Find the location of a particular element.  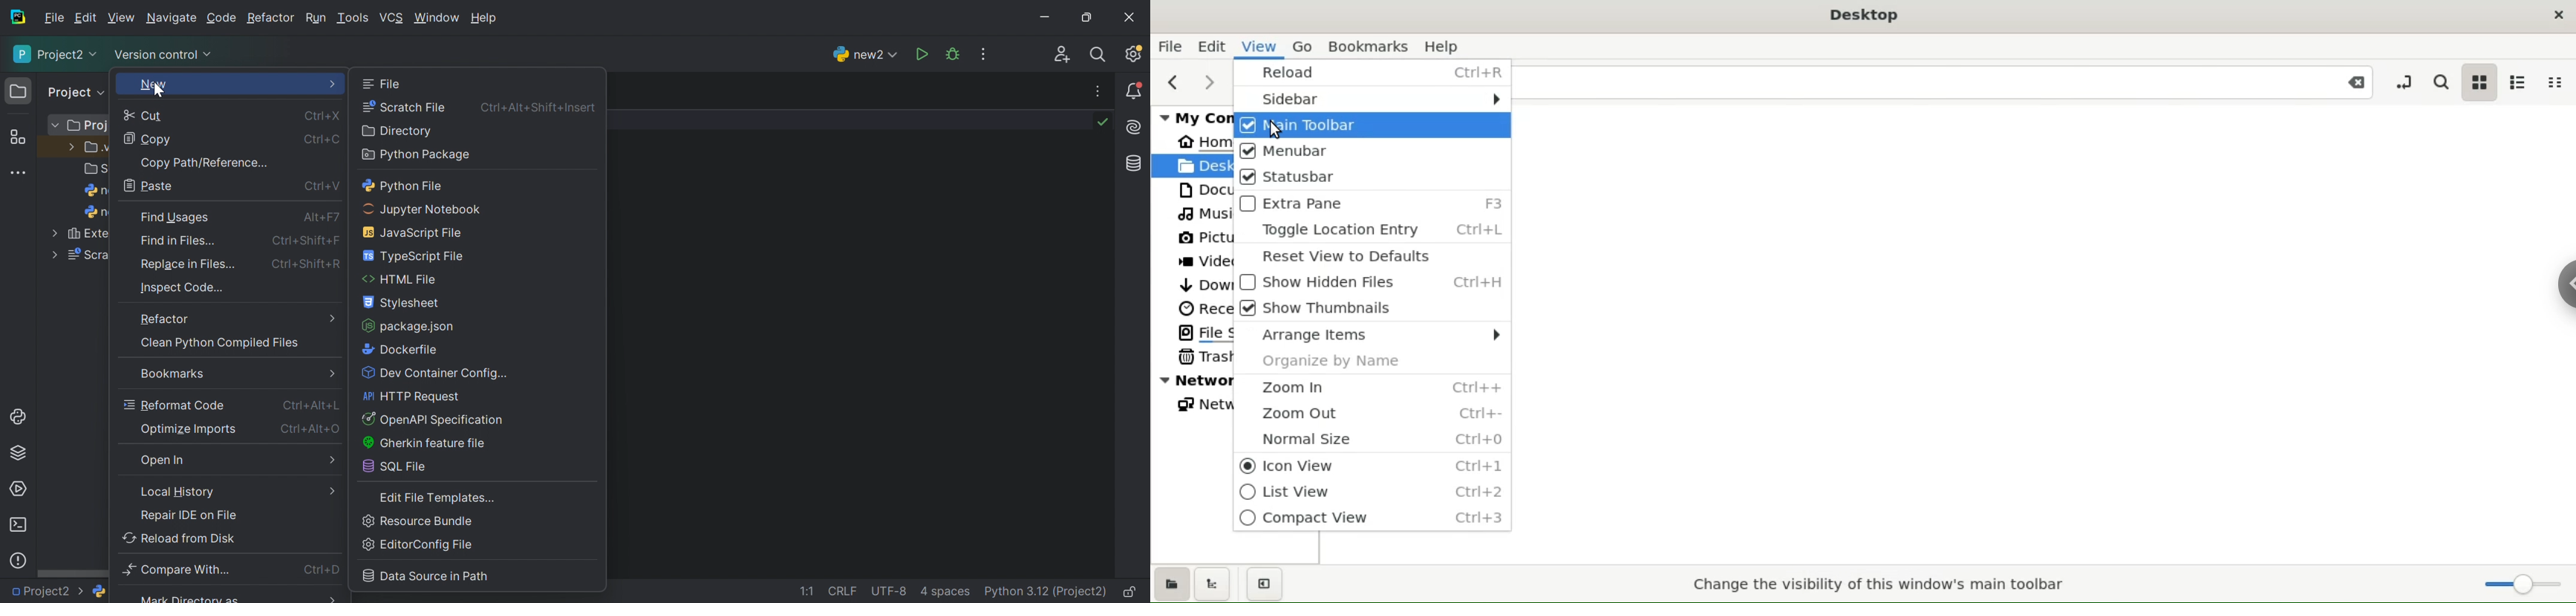

Paste is located at coordinates (152, 186).